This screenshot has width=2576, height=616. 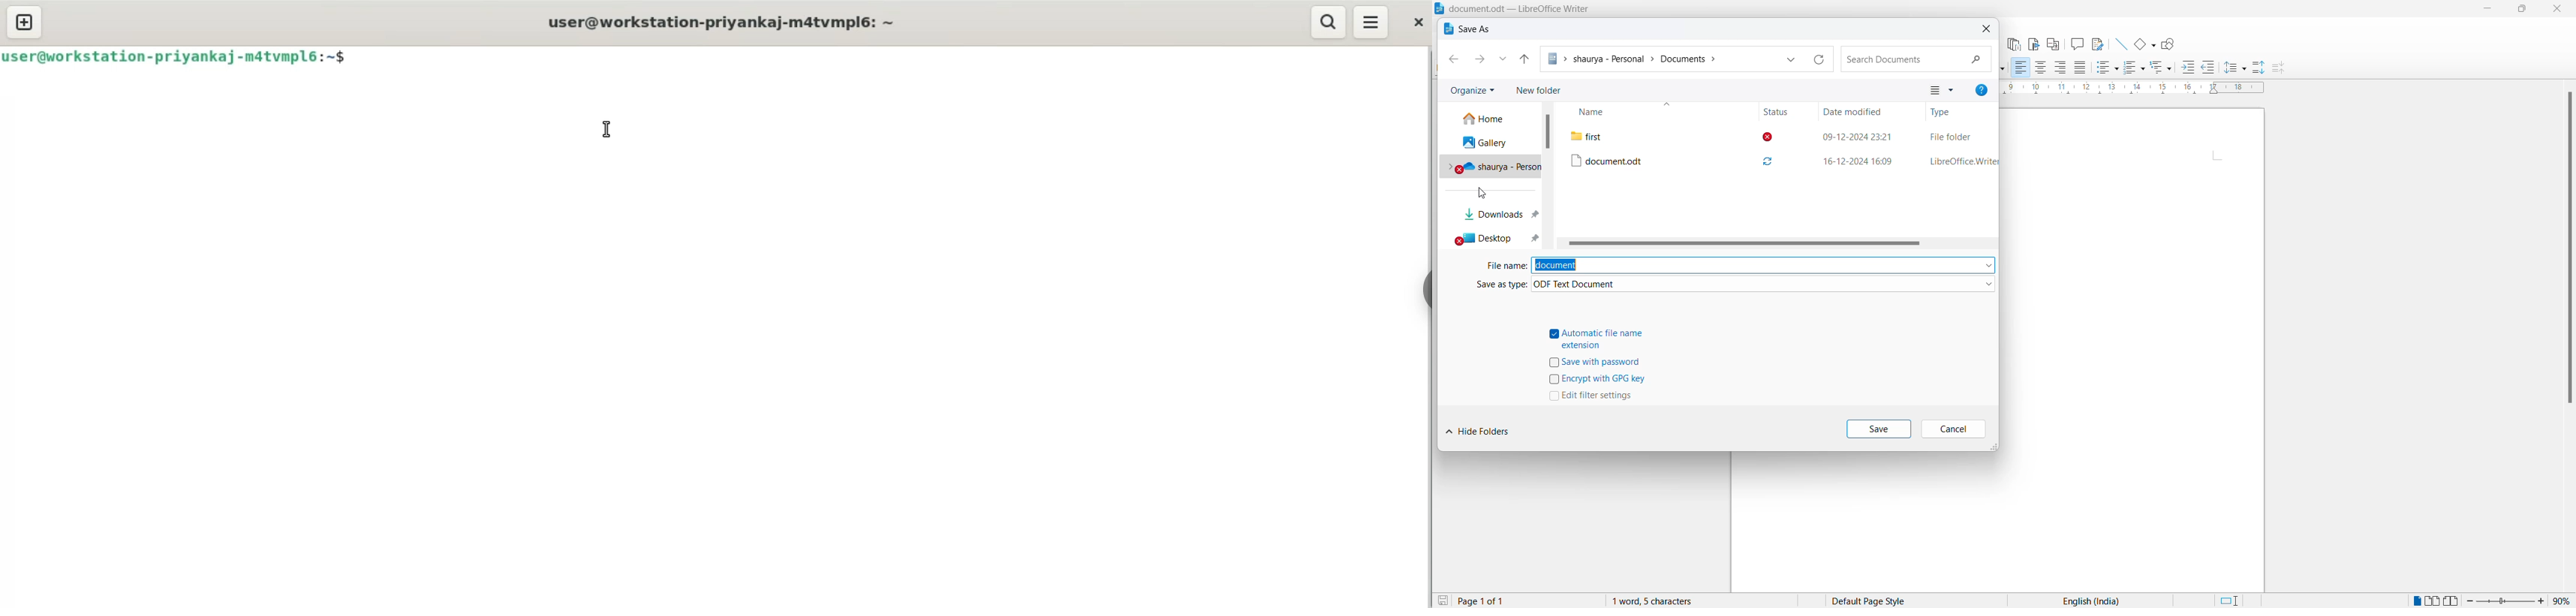 What do you see at coordinates (2528, 10) in the screenshot?
I see `maximize` at bounding box center [2528, 10].